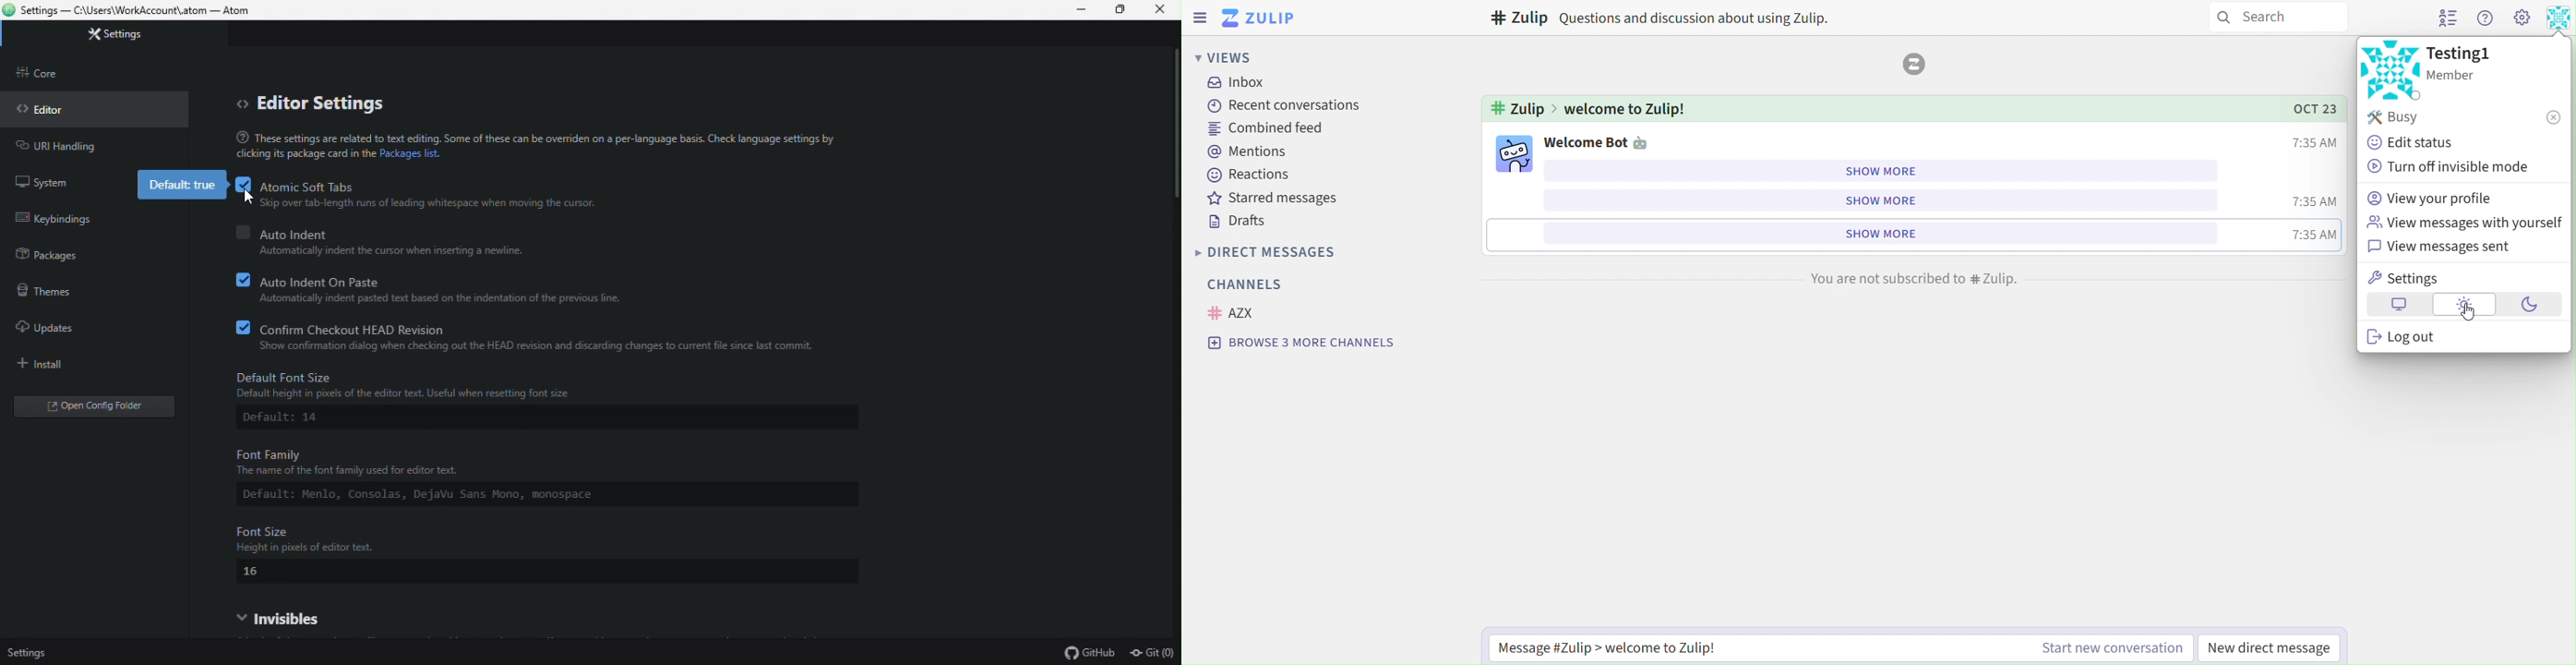  Describe the element at coordinates (43, 71) in the screenshot. I see `` at that location.